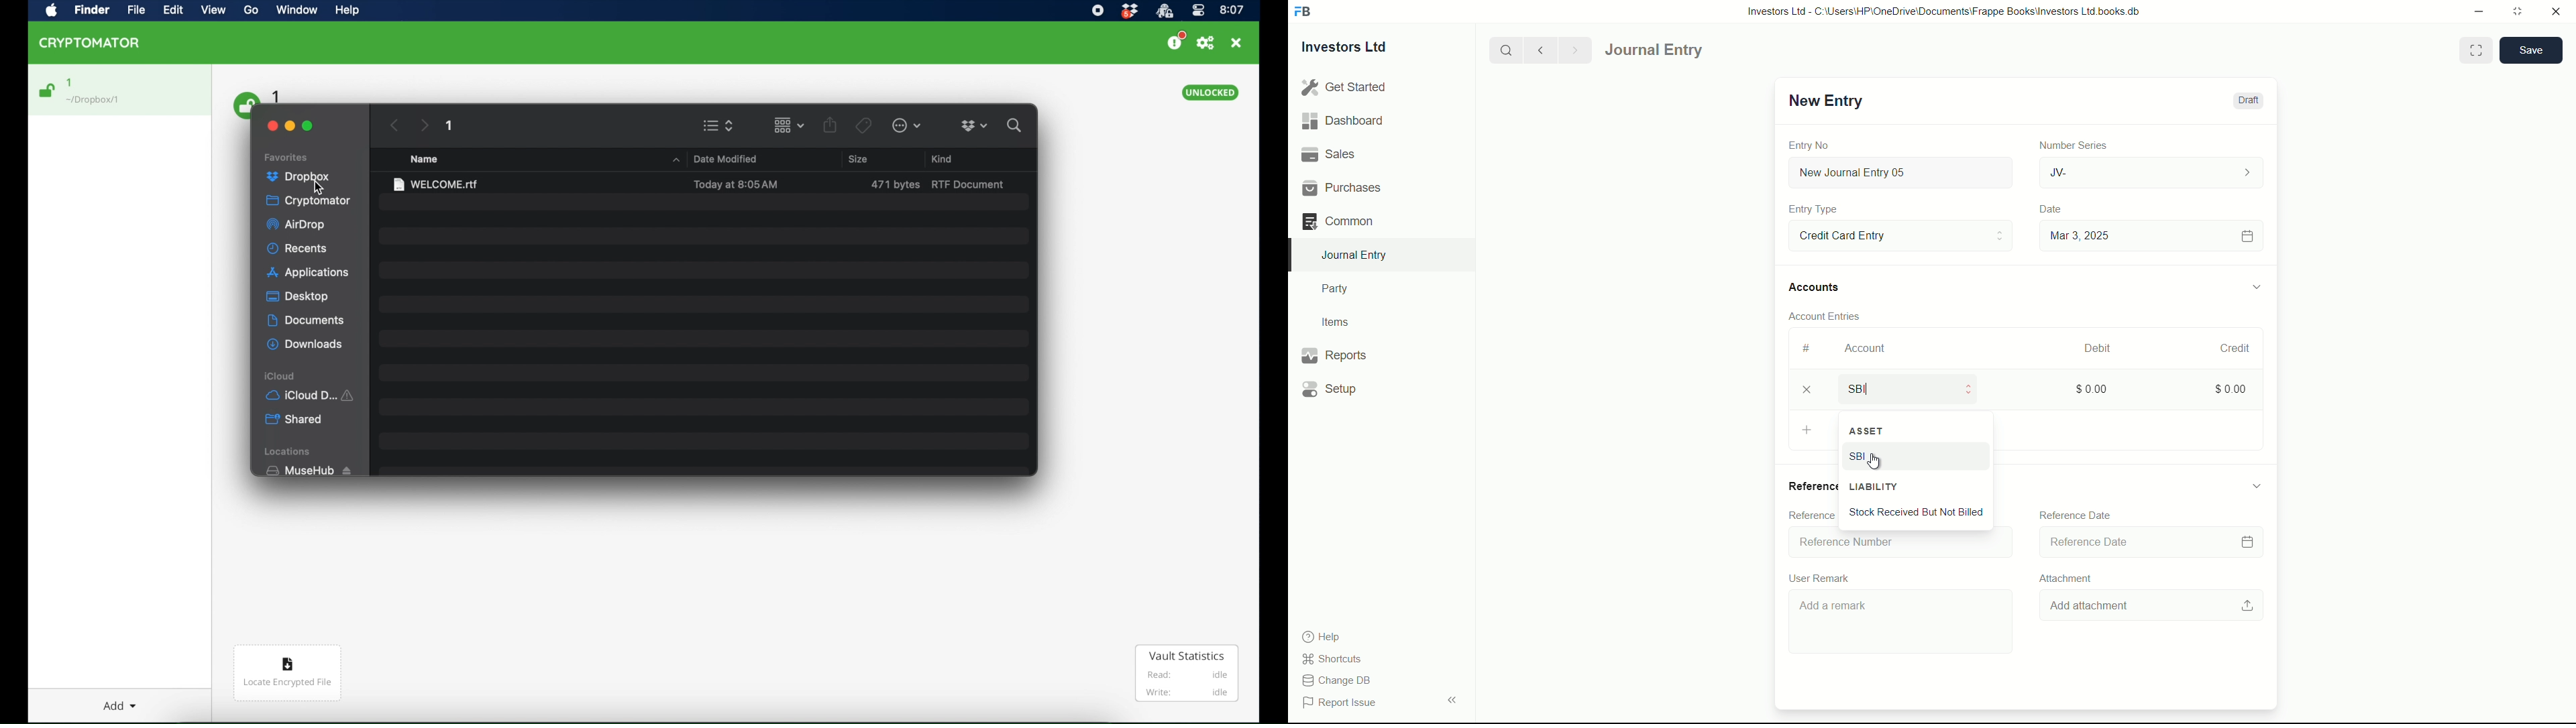 Image resolution: width=2576 pixels, height=728 pixels. What do you see at coordinates (2068, 144) in the screenshot?
I see `Number Series` at bounding box center [2068, 144].